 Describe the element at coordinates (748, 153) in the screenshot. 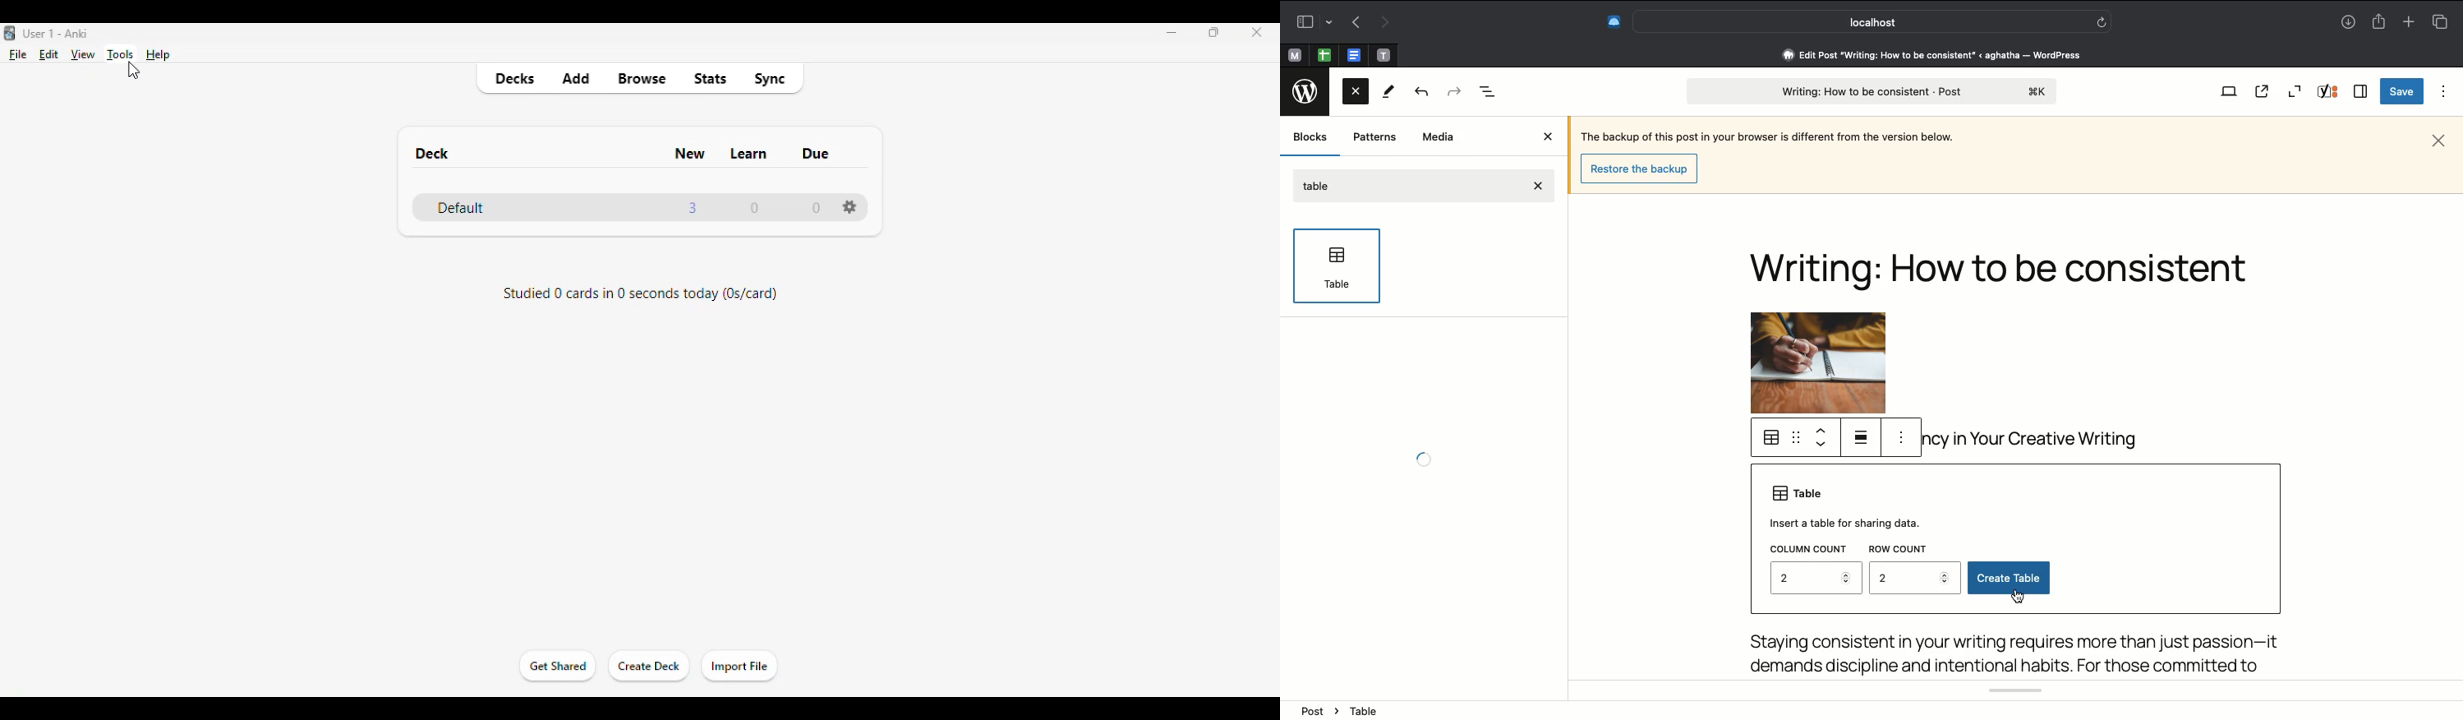

I see `learn` at that location.